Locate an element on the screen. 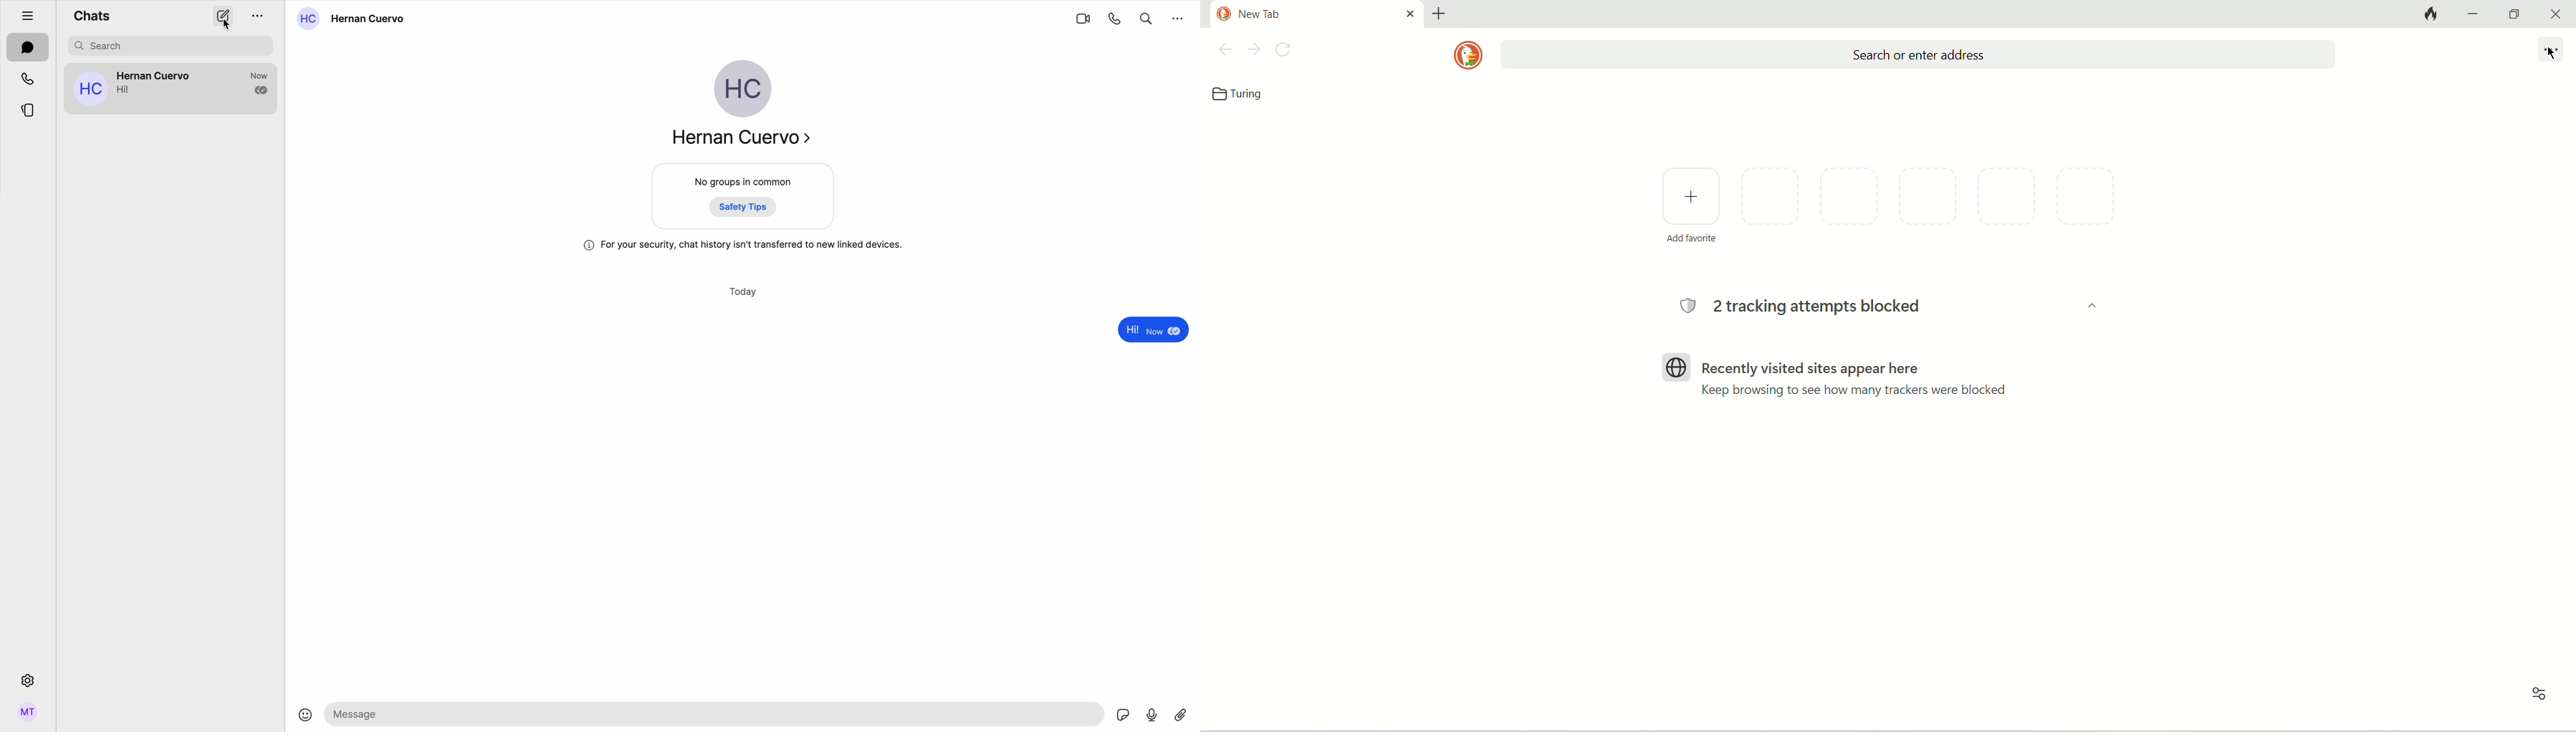 This screenshot has width=2576, height=756. cursor is located at coordinates (2552, 53).